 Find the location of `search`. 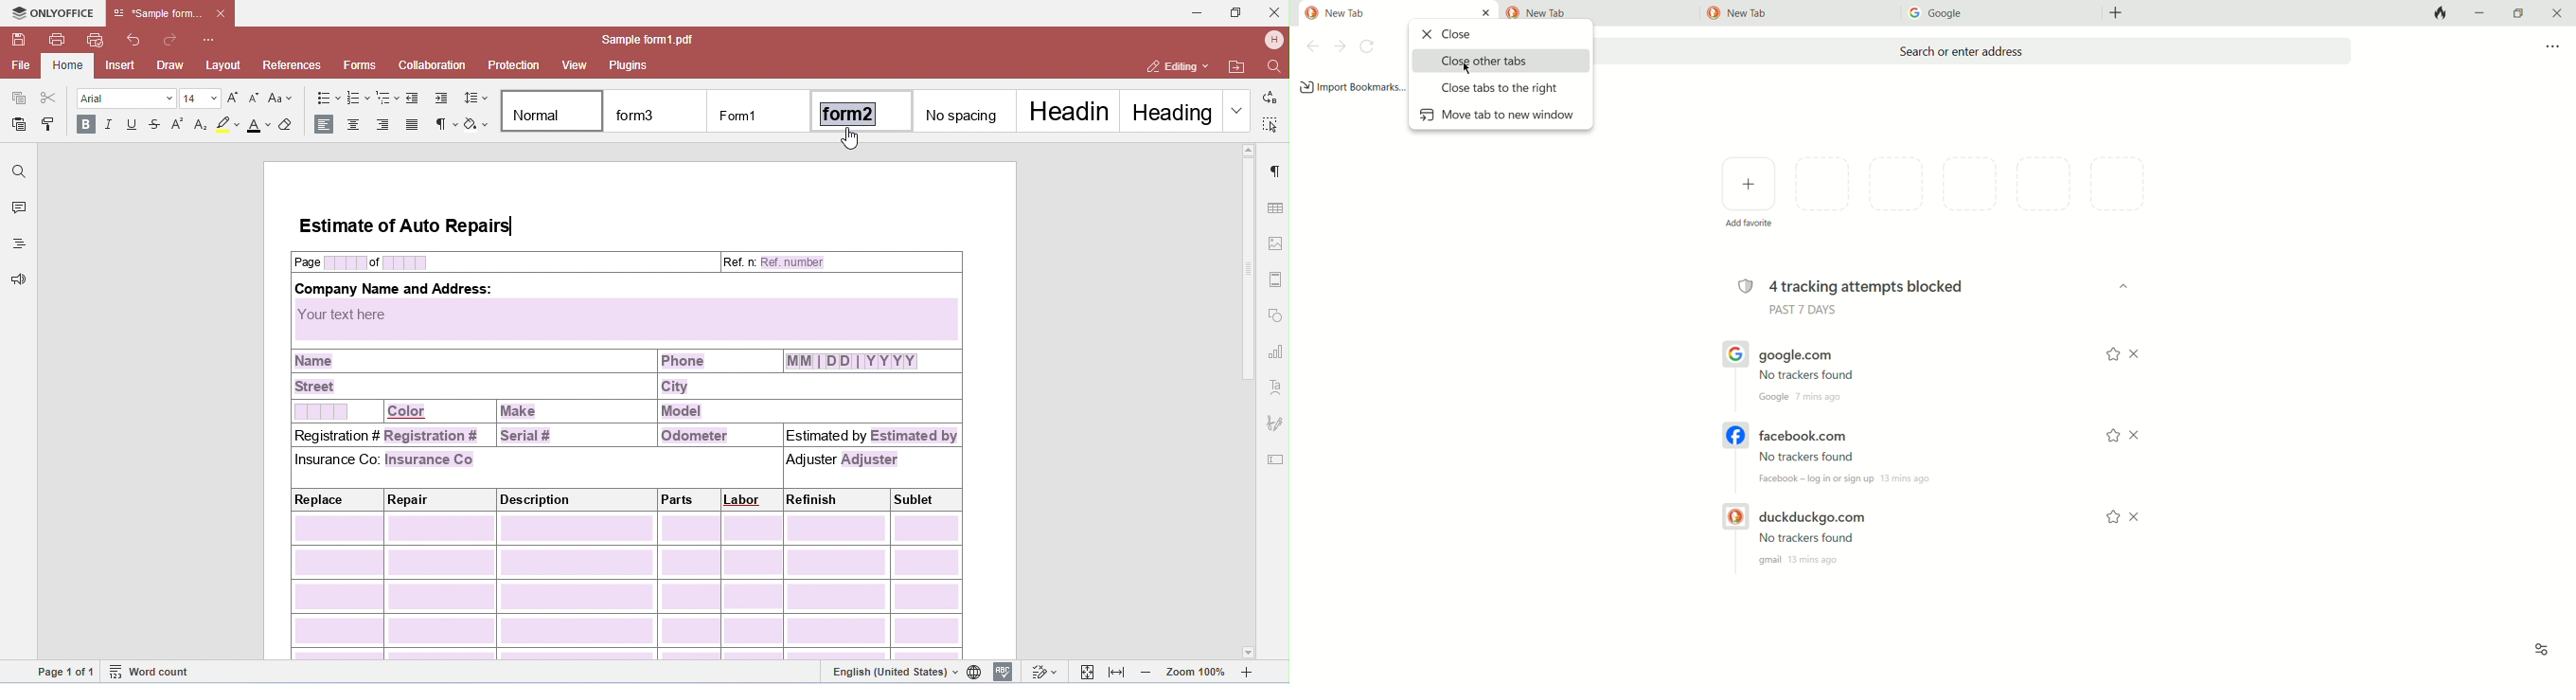

search is located at coordinates (1988, 50).